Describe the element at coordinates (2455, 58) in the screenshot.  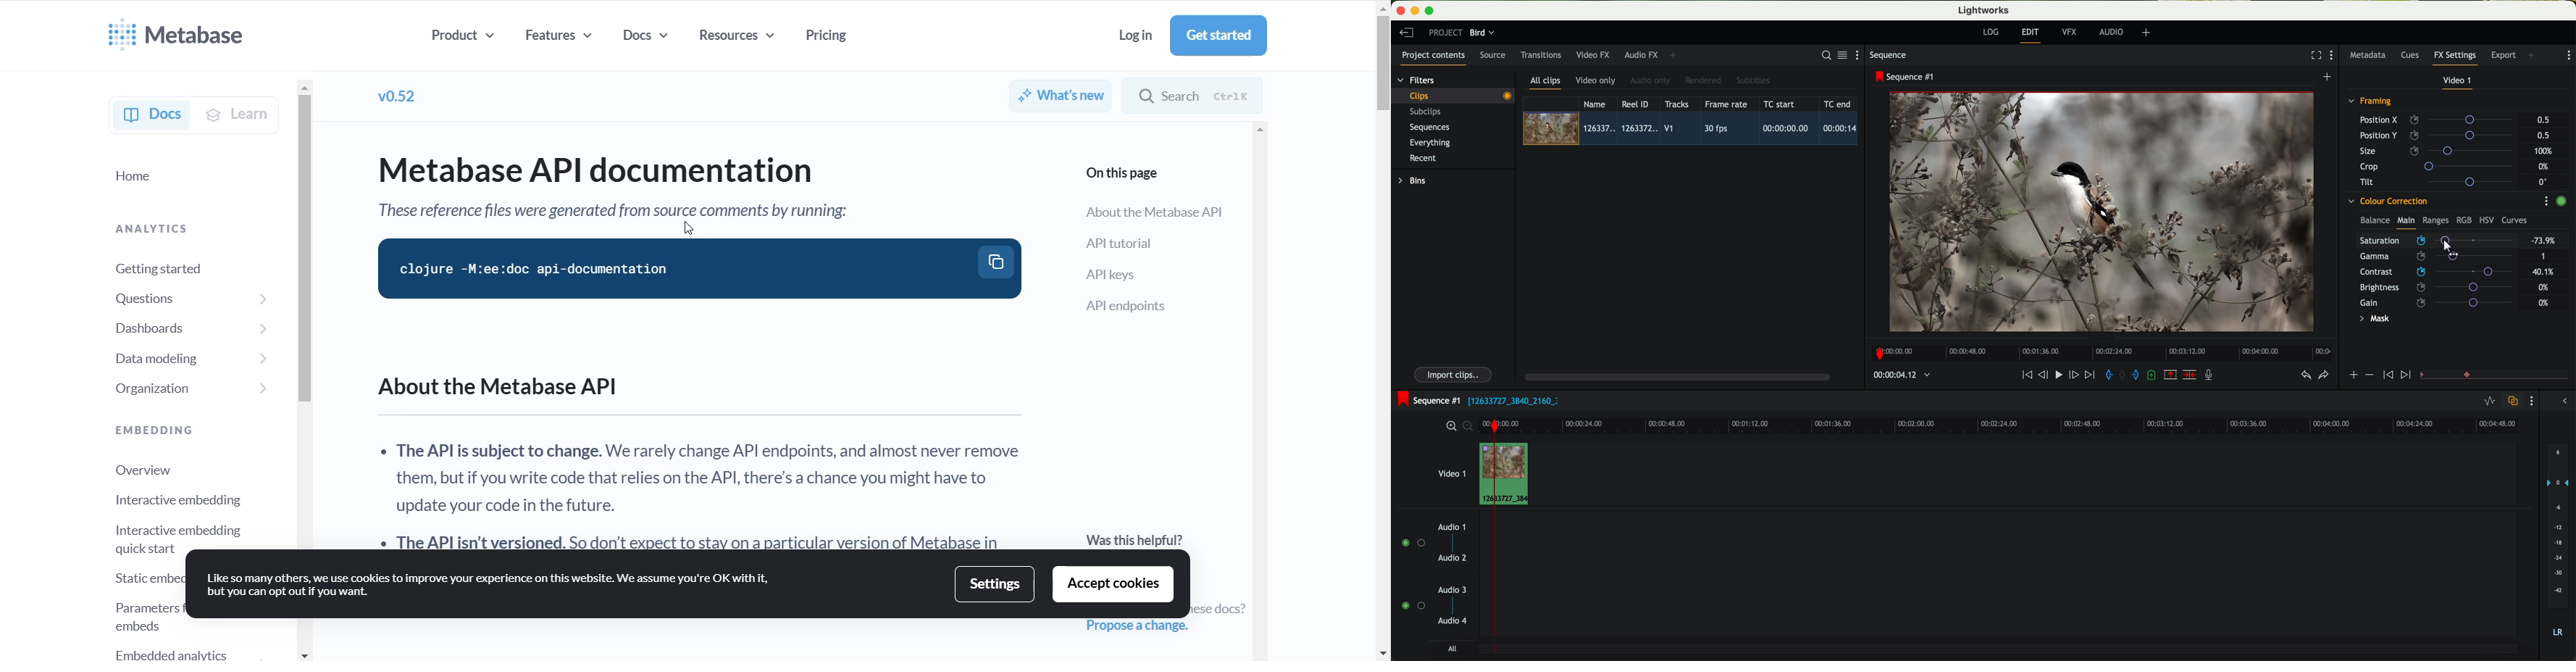
I see `fx settings` at that location.